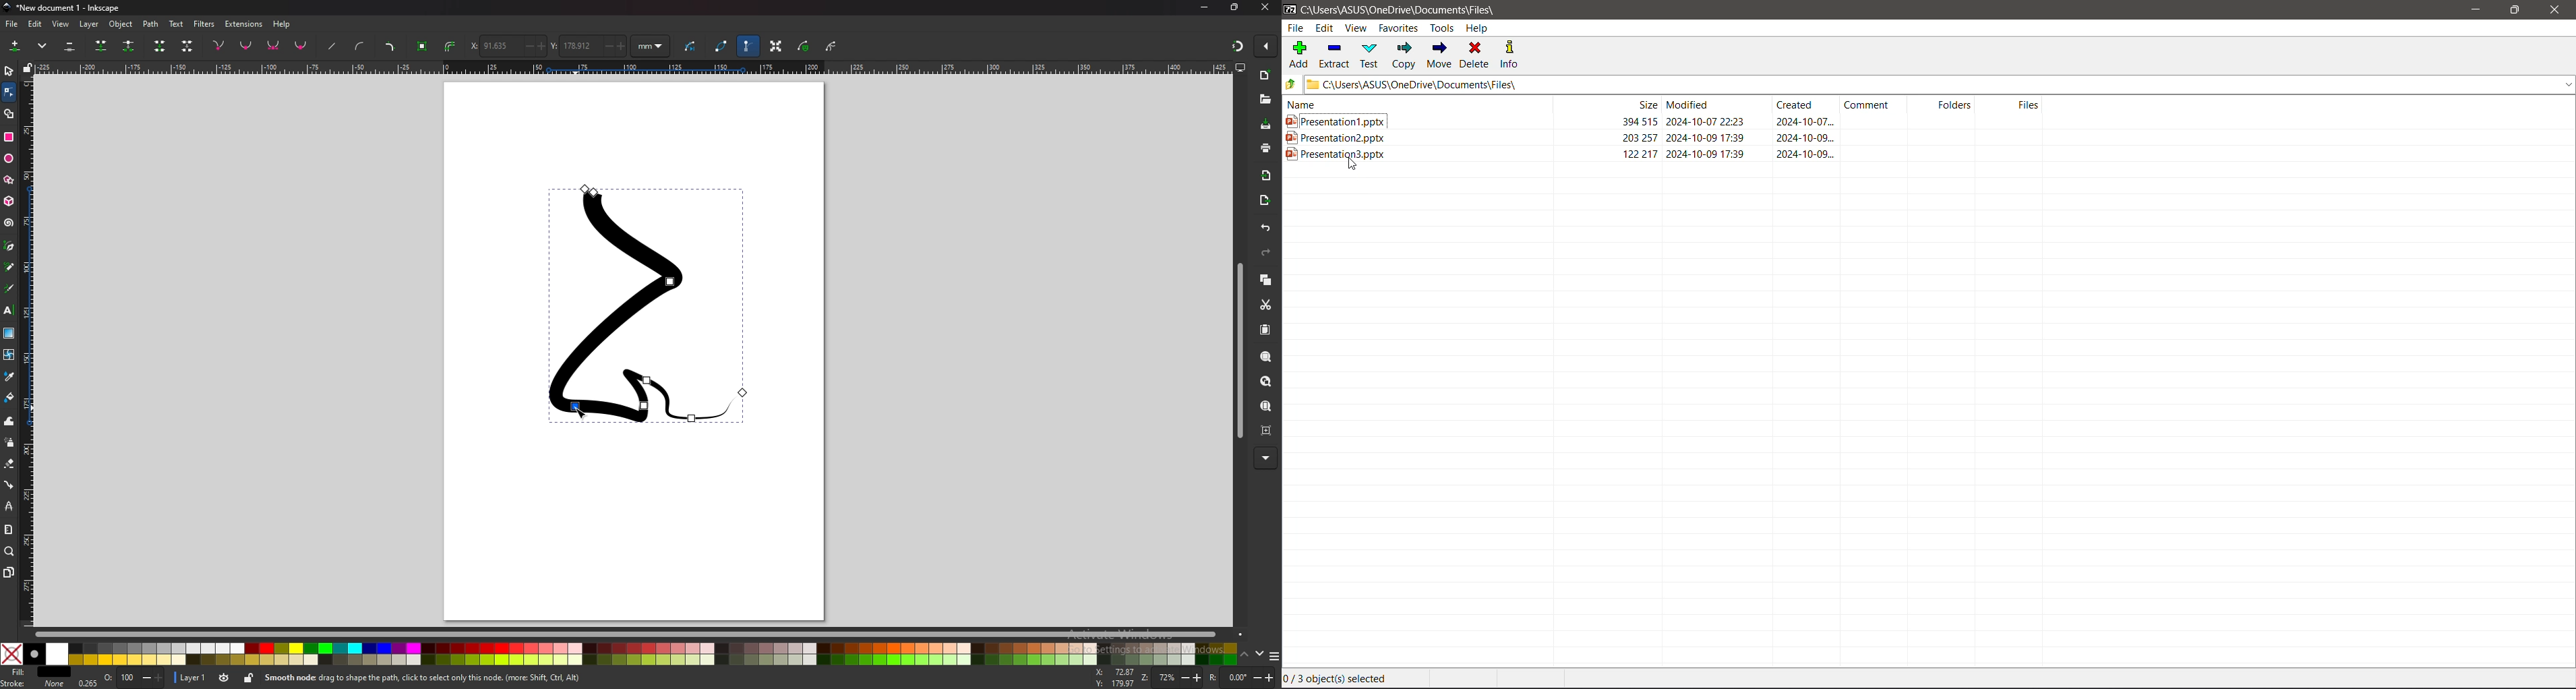 The image size is (2576, 700). What do you see at coordinates (27, 67) in the screenshot?
I see `lock guide` at bounding box center [27, 67].